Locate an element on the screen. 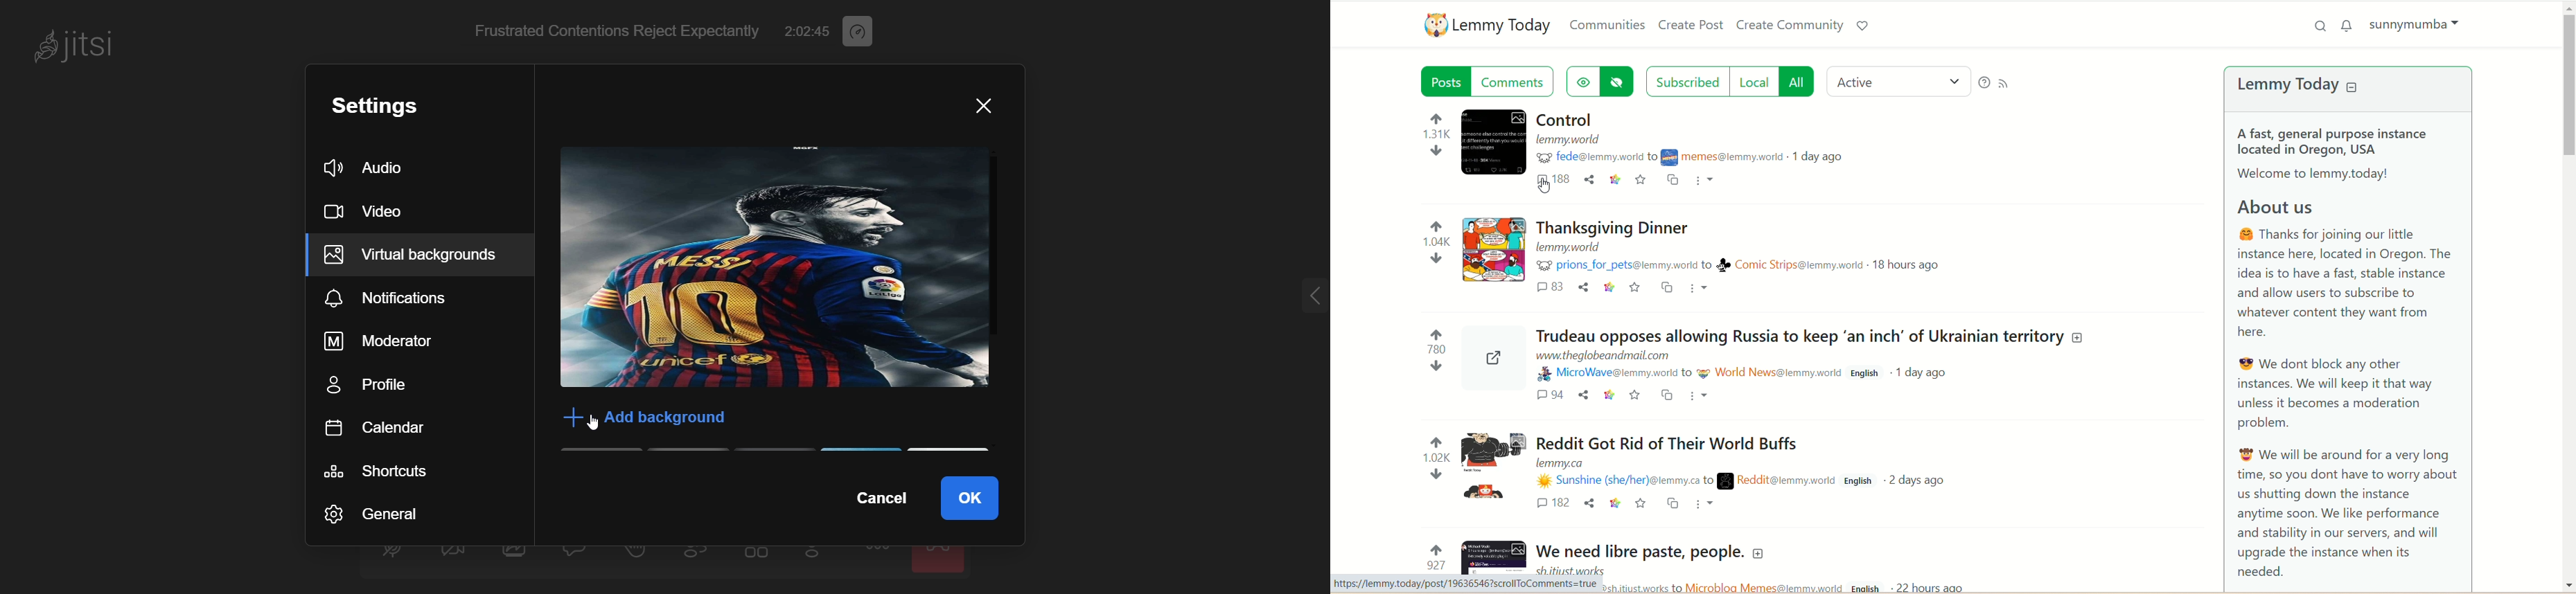 The height and width of the screenshot is (616, 2576). more is located at coordinates (1705, 289).